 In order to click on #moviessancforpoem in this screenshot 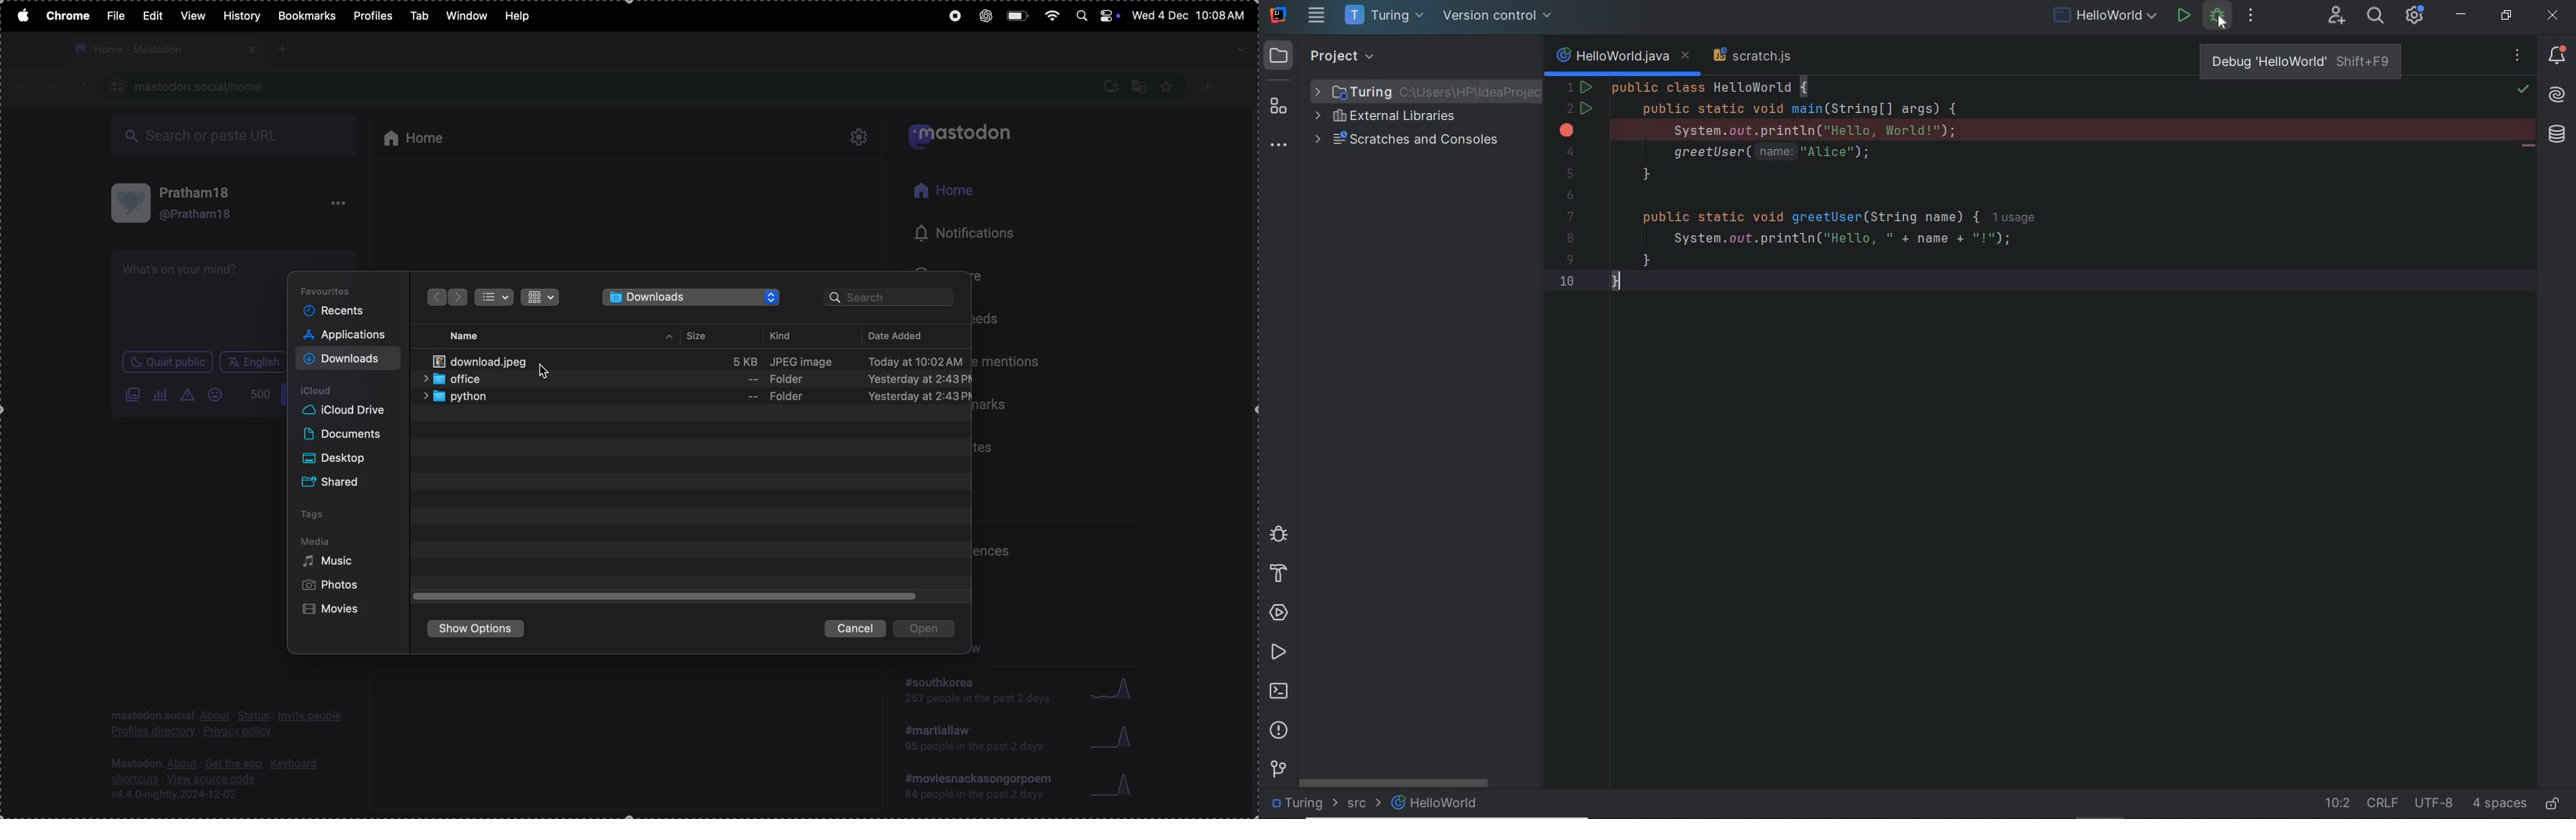, I will do `click(975, 790)`.